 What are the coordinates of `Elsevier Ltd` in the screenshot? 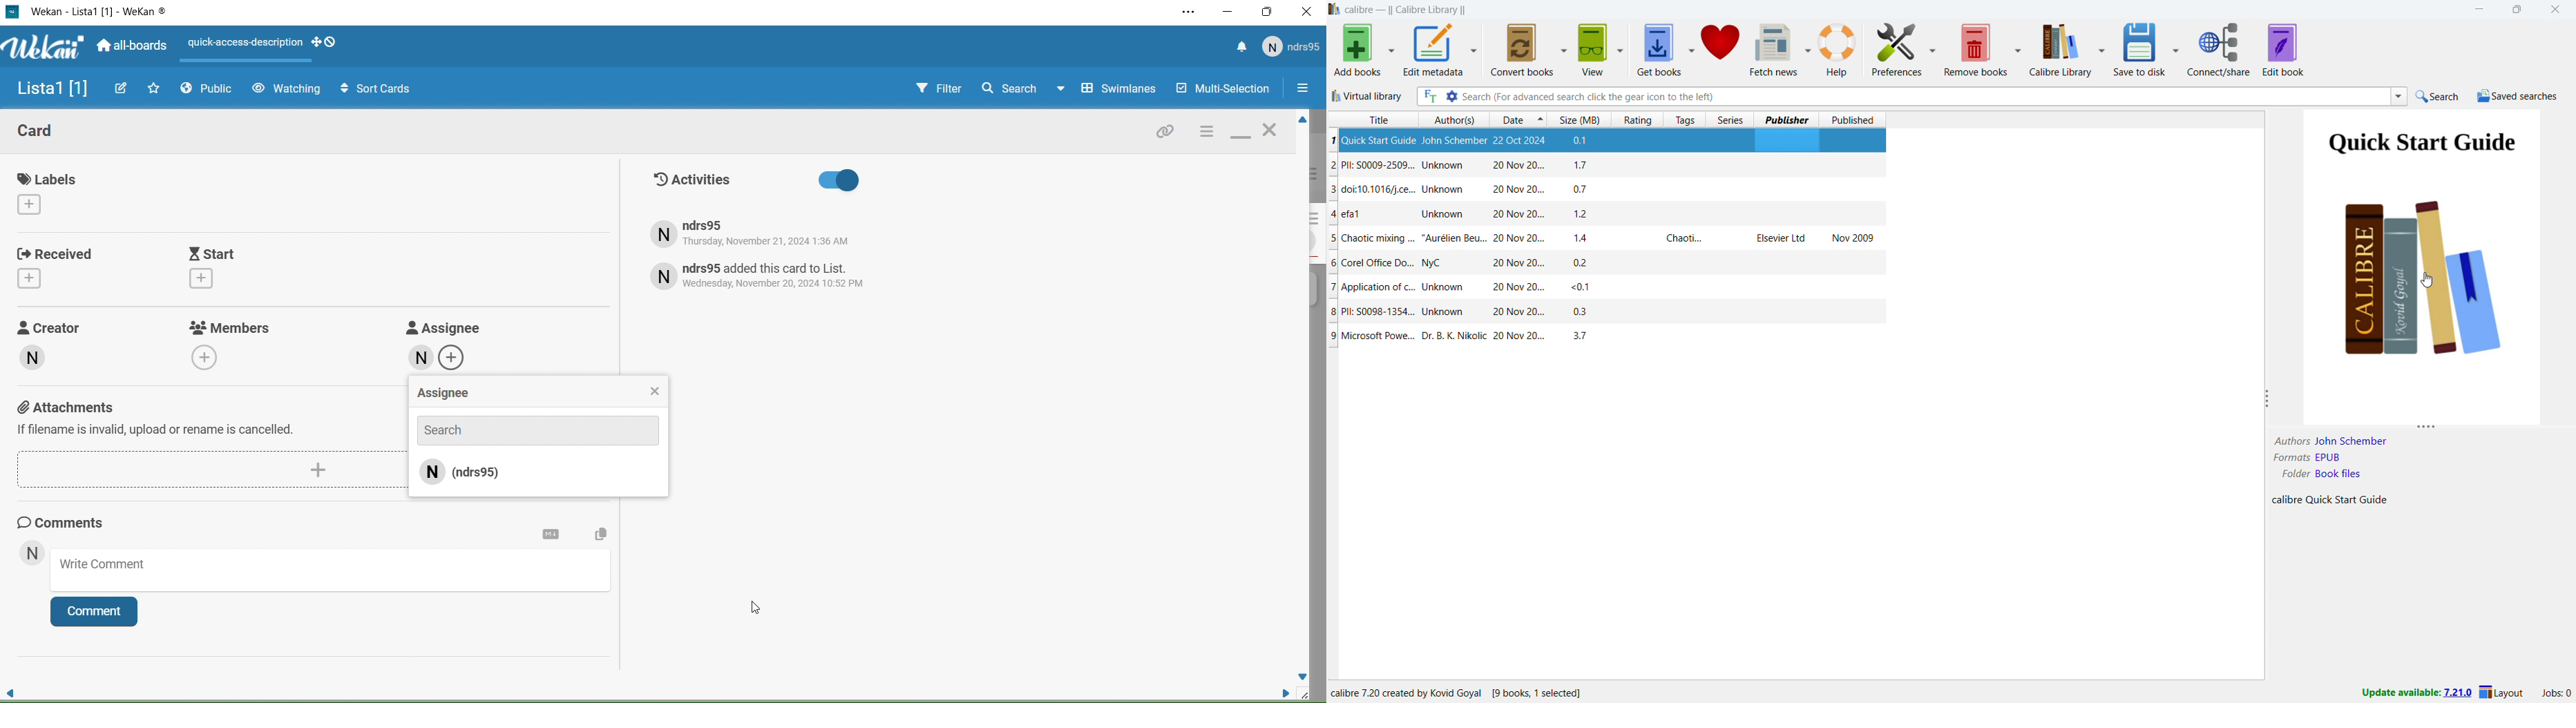 It's located at (1781, 239).